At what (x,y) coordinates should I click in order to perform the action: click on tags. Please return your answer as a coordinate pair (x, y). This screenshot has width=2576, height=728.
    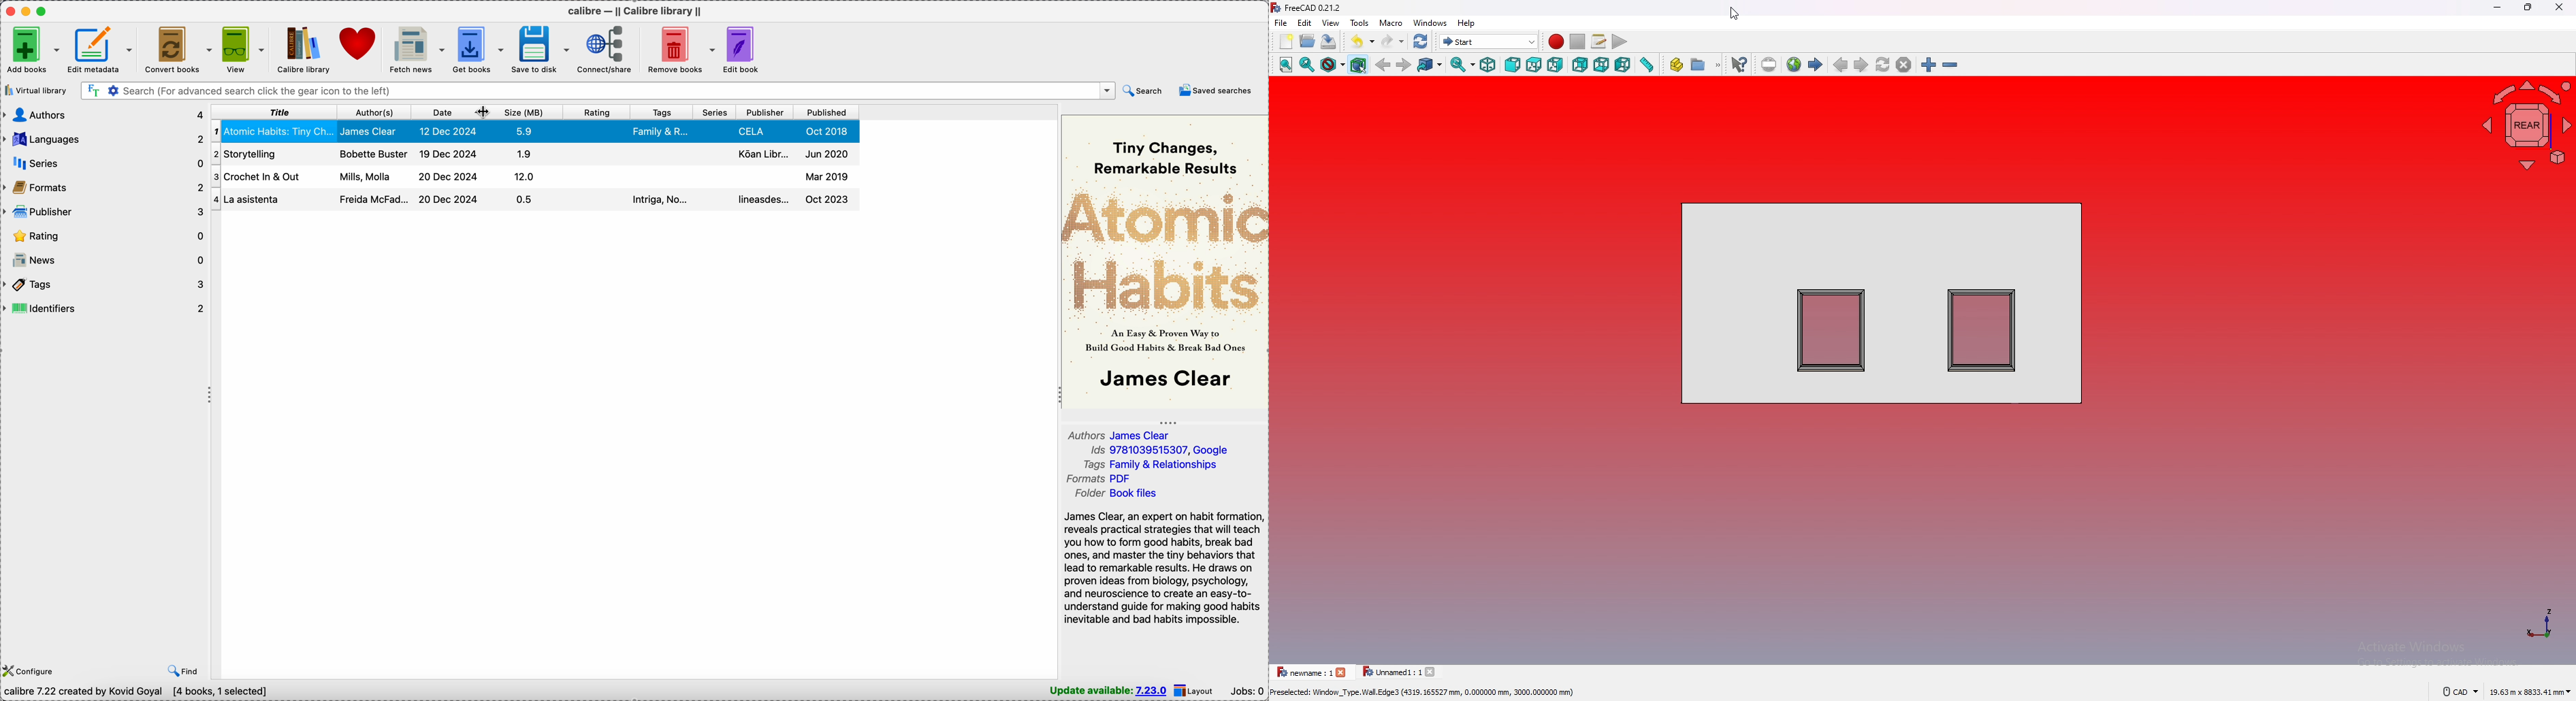
    Looking at the image, I should click on (105, 285).